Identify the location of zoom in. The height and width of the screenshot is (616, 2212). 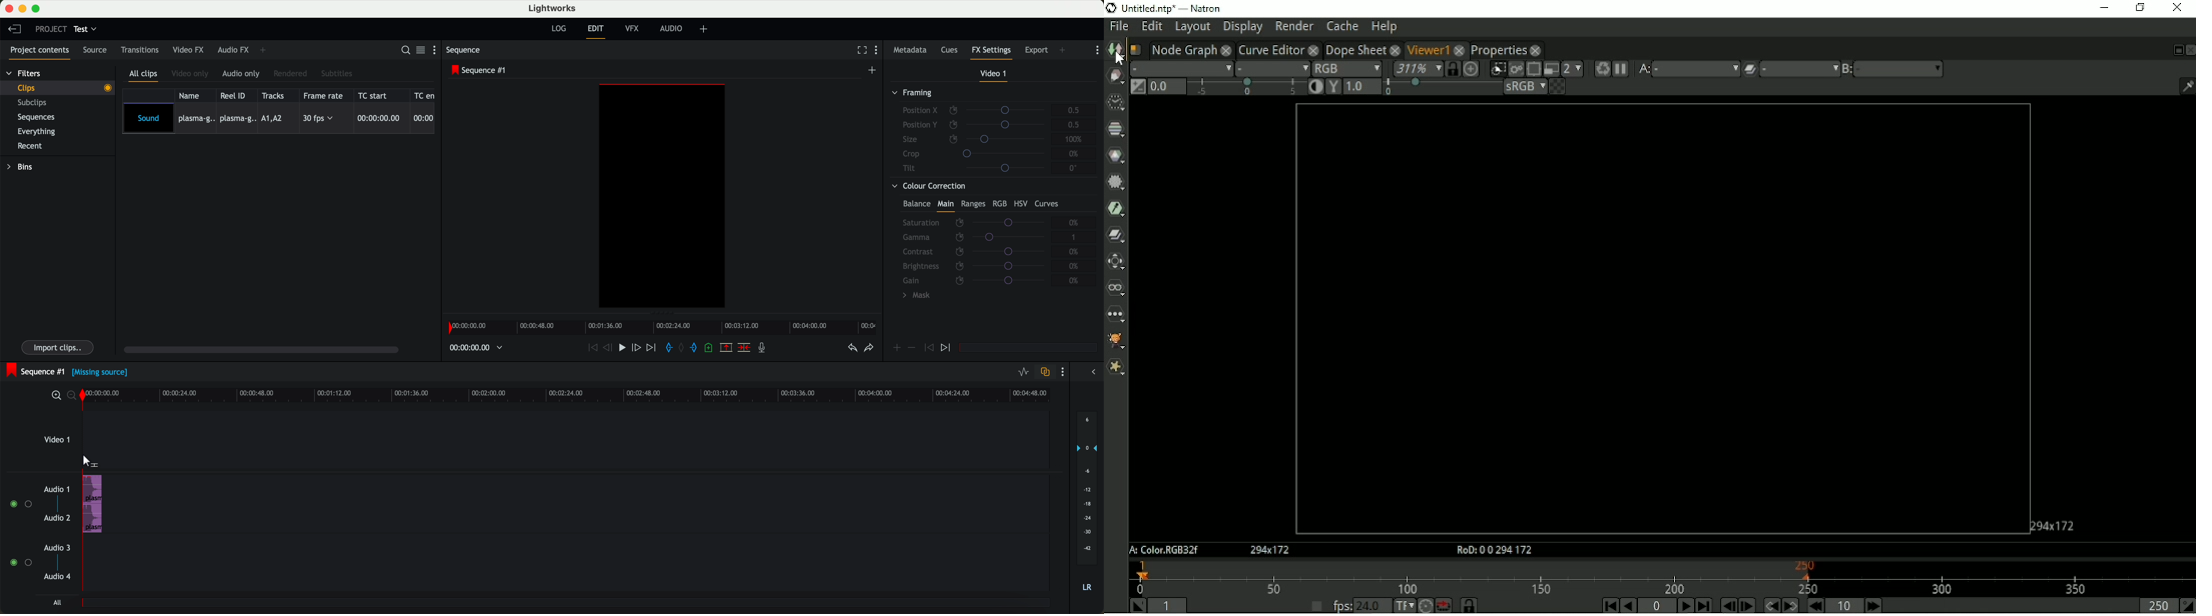
(56, 396).